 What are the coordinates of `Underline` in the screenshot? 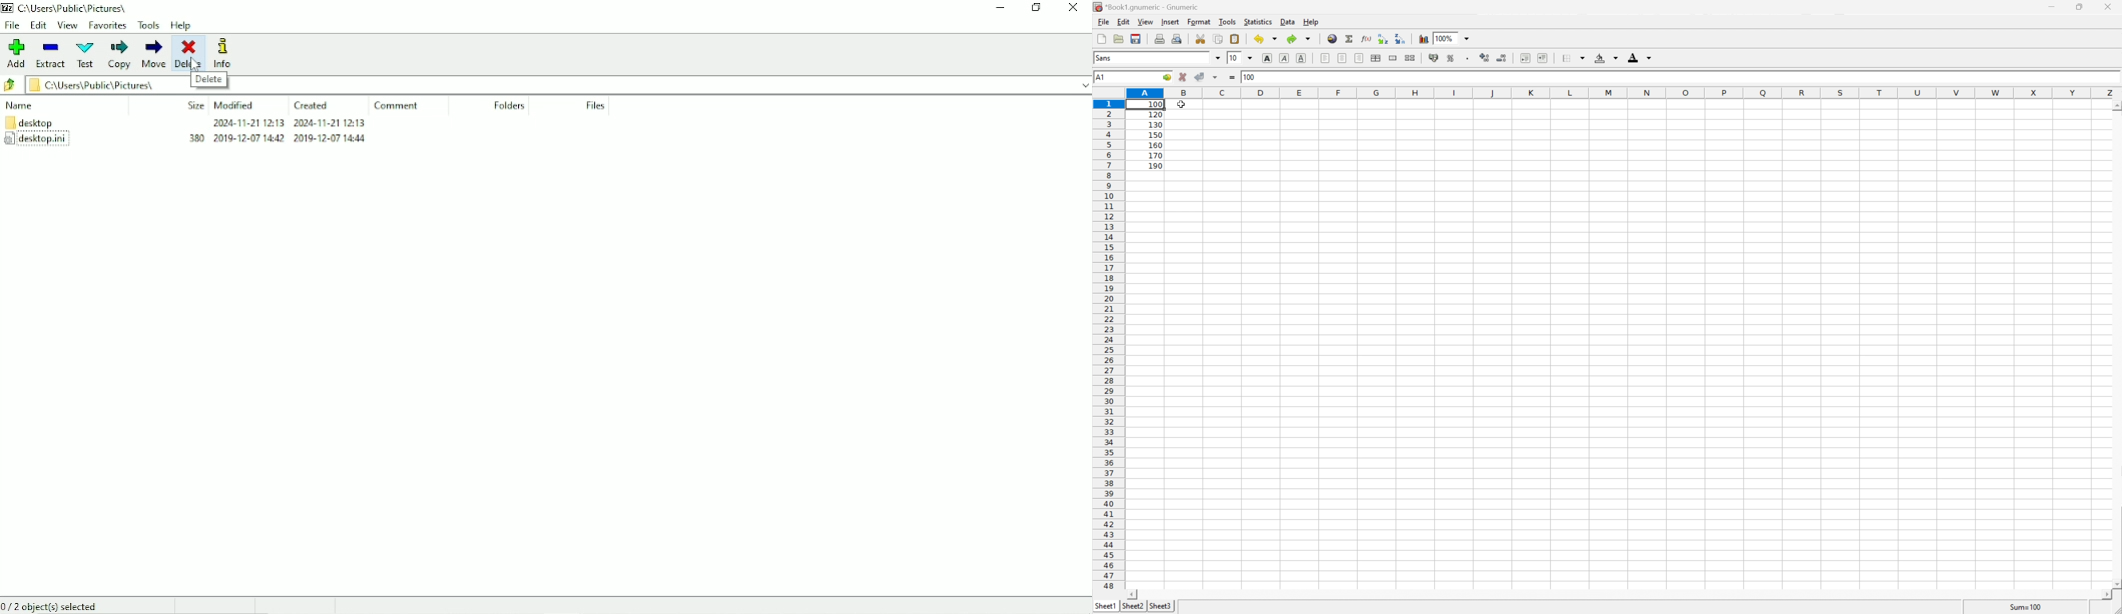 It's located at (1301, 59).